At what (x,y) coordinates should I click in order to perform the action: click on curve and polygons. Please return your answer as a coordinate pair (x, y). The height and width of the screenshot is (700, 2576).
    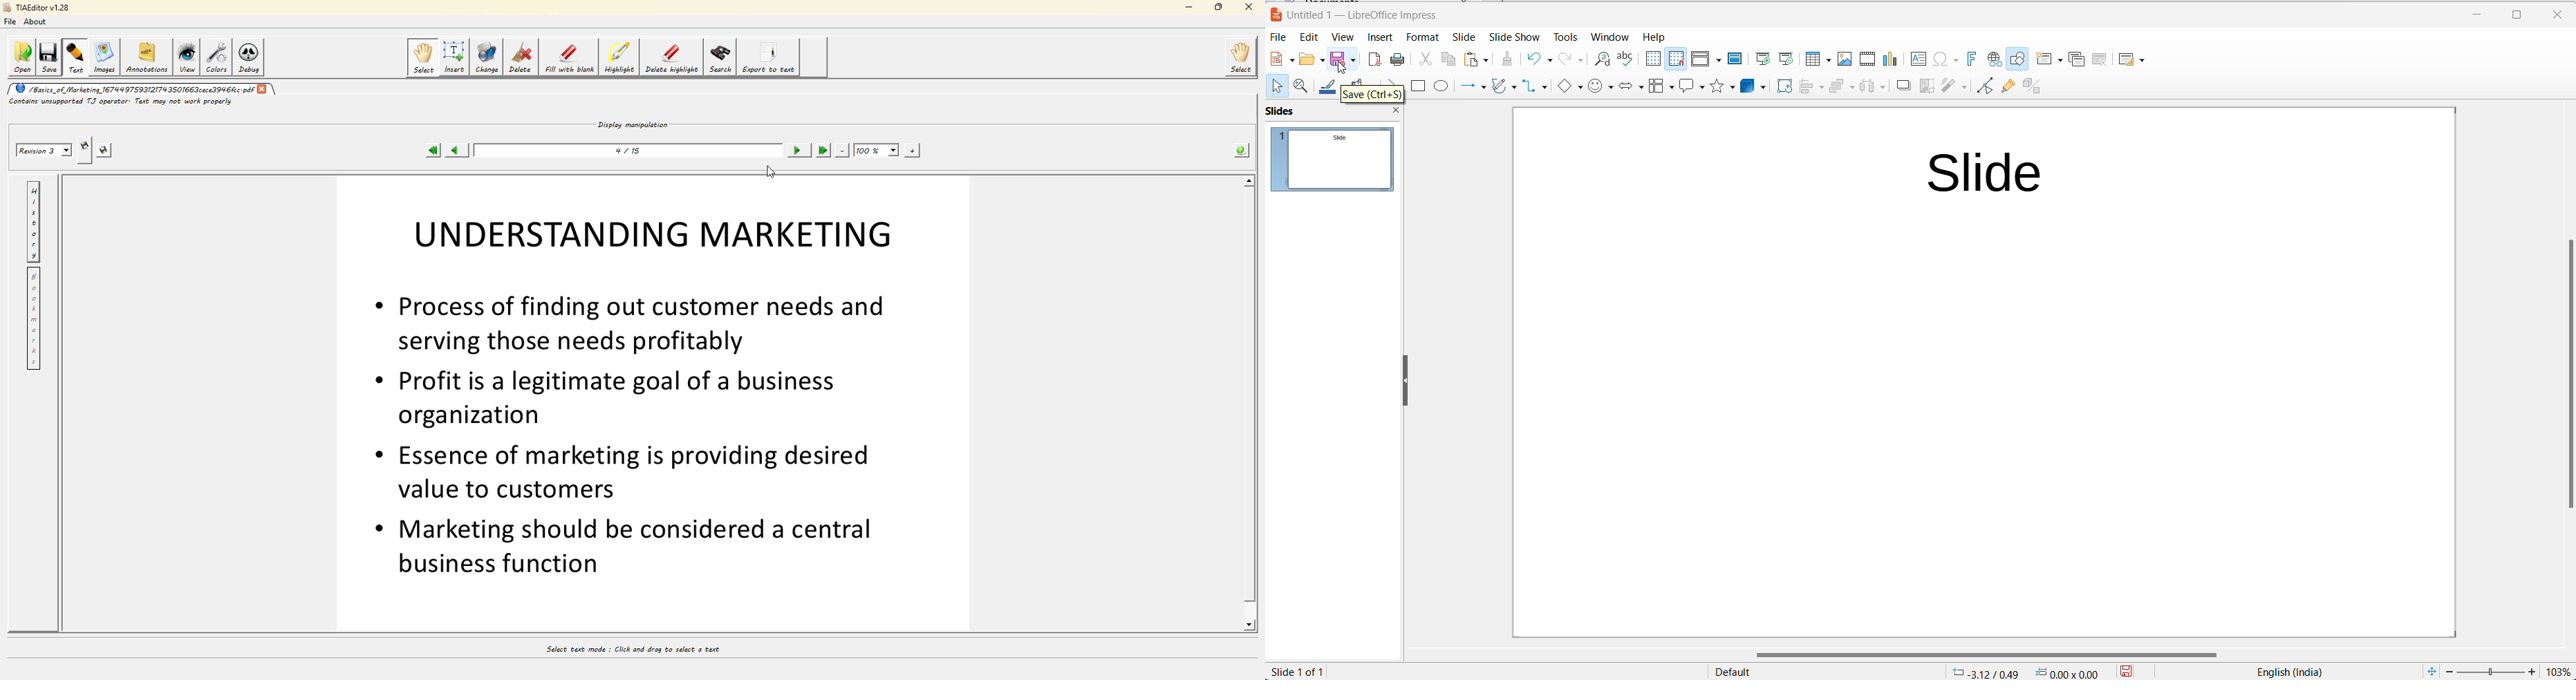
    Looking at the image, I should click on (1505, 88).